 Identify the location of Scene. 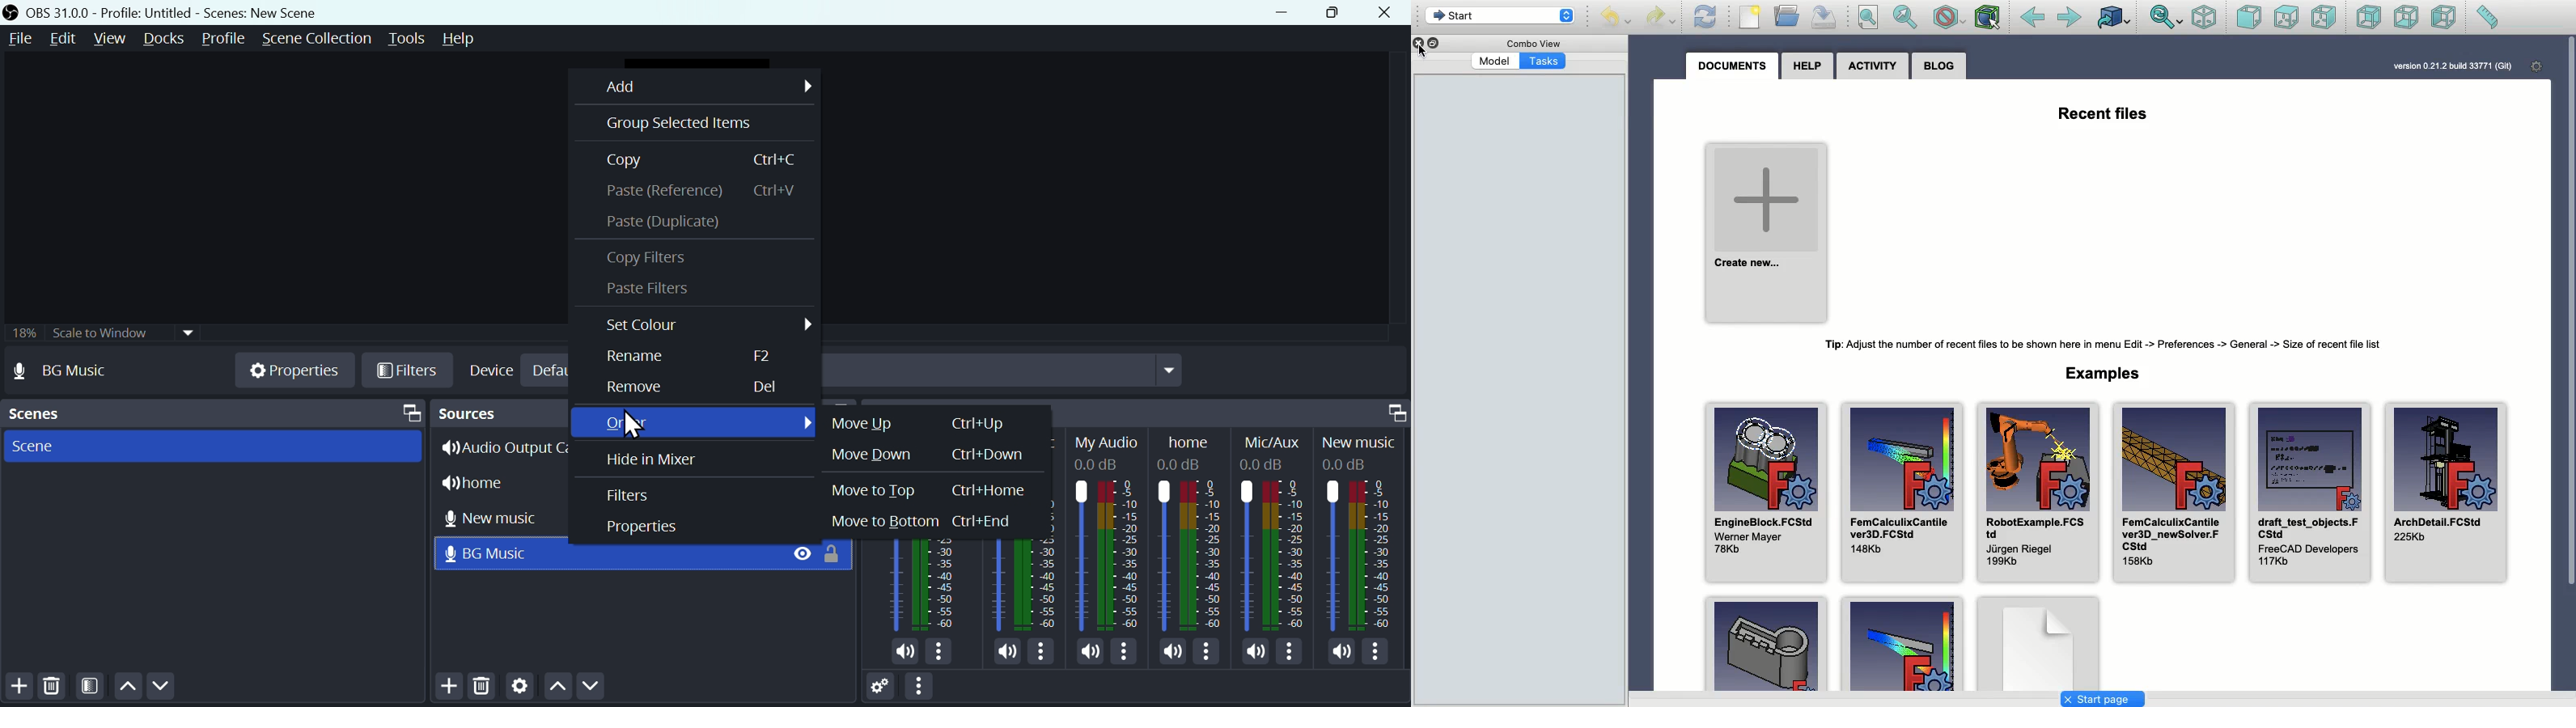
(32, 448).